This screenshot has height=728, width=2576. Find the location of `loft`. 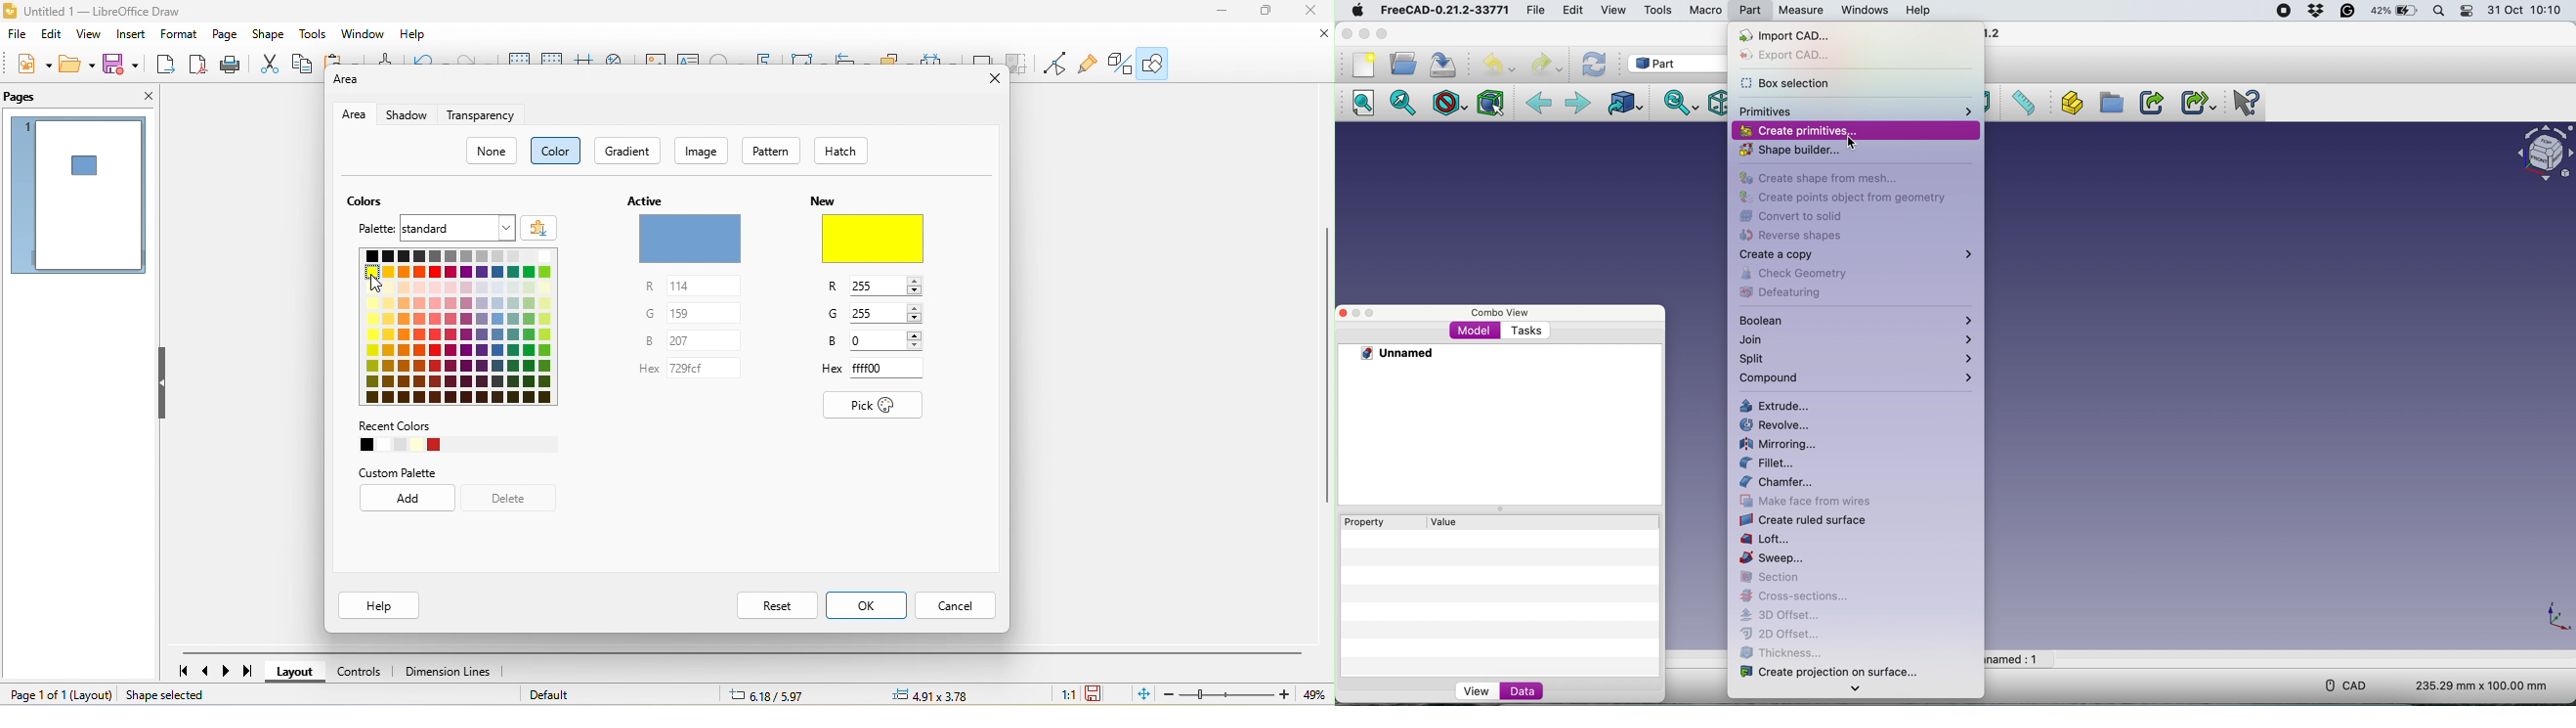

loft is located at coordinates (1774, 539).